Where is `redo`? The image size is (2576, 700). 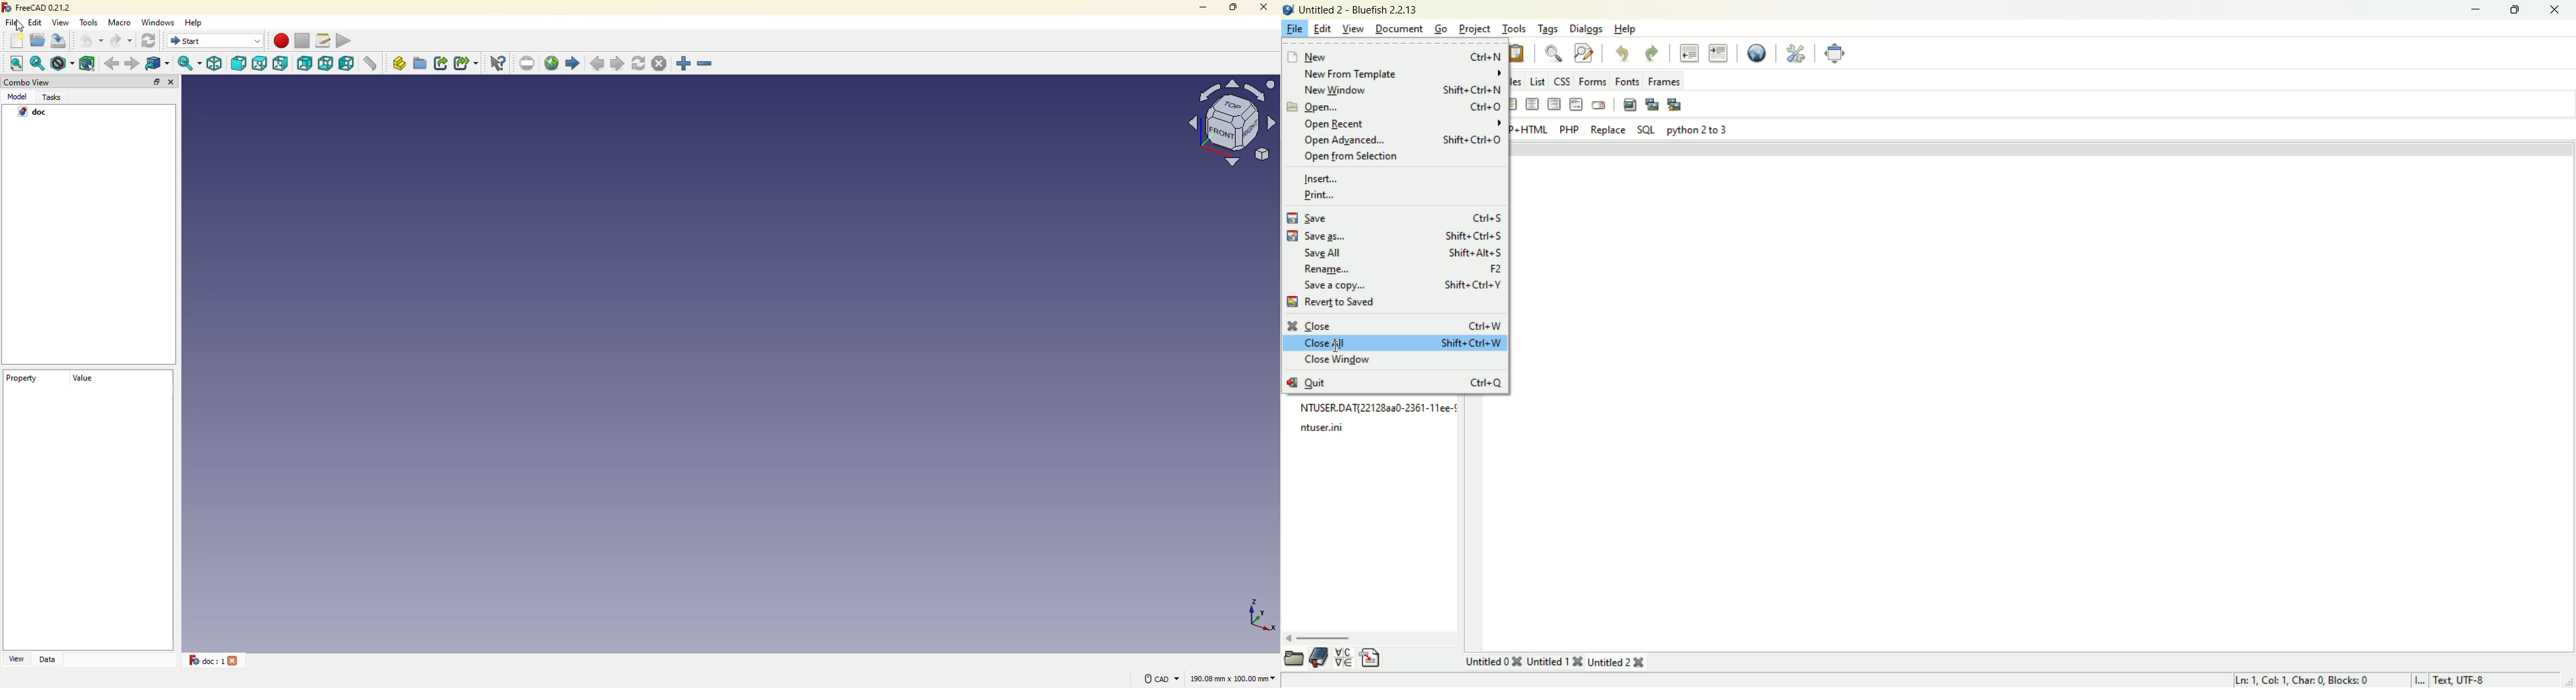 redo is located at coordinates (122, 42).